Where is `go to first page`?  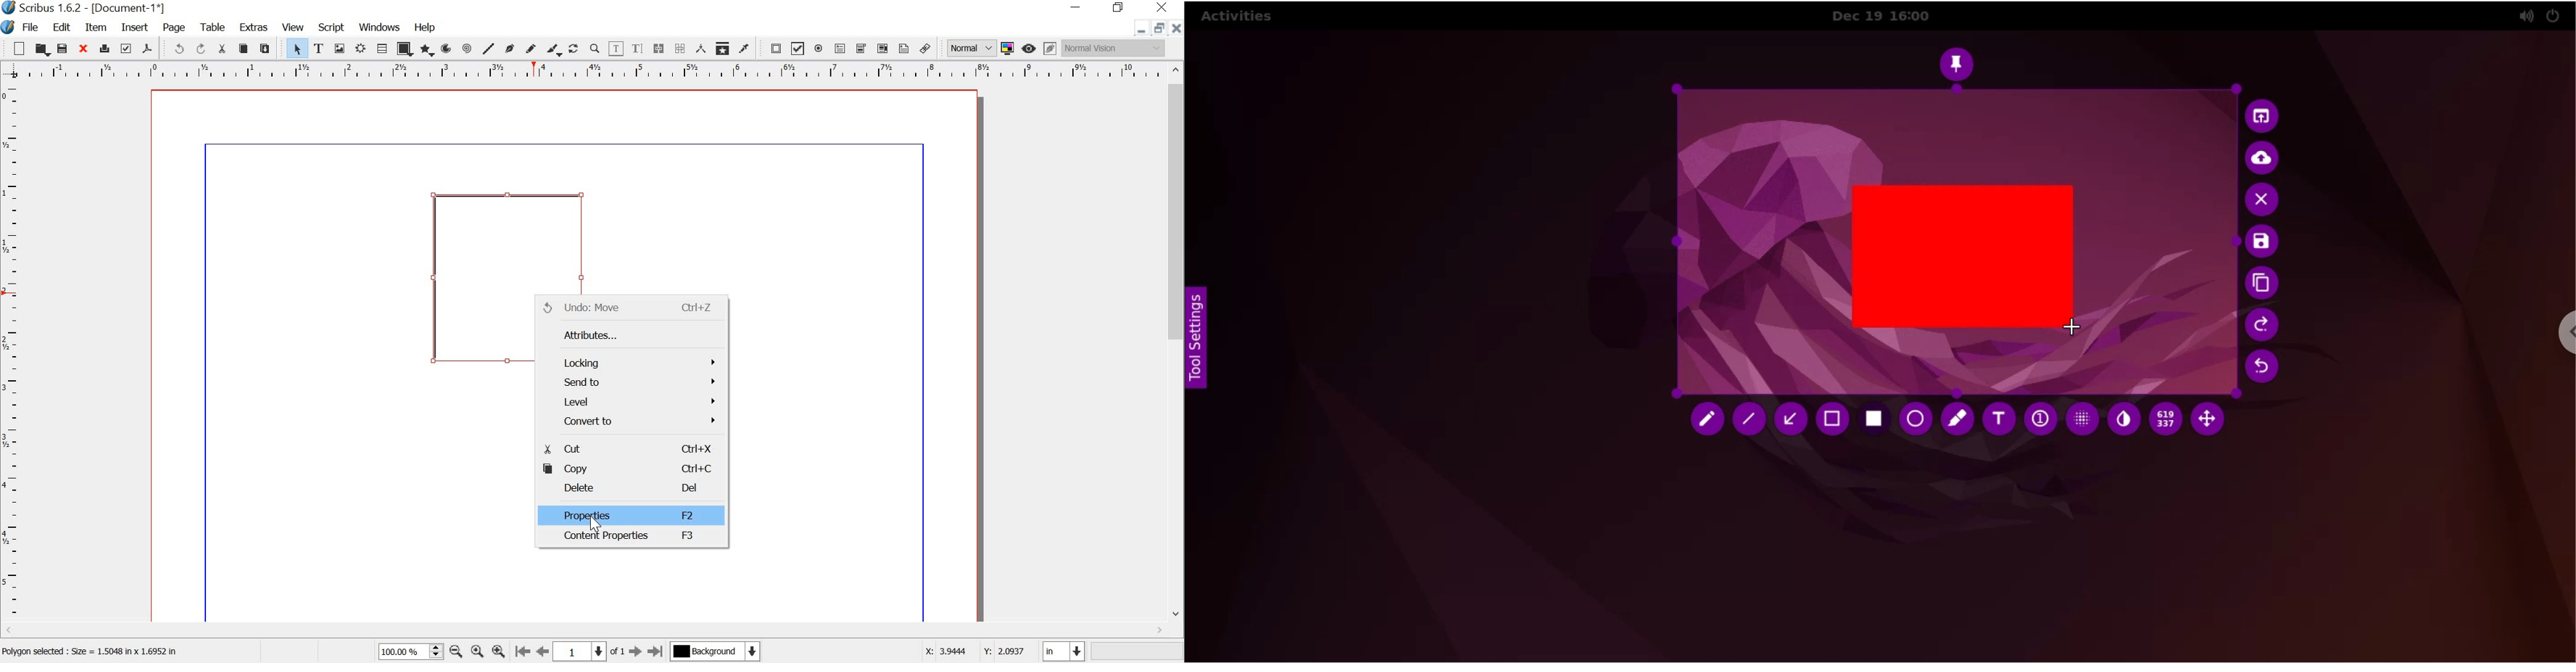
go to first page is located at coordinates (523, 651).